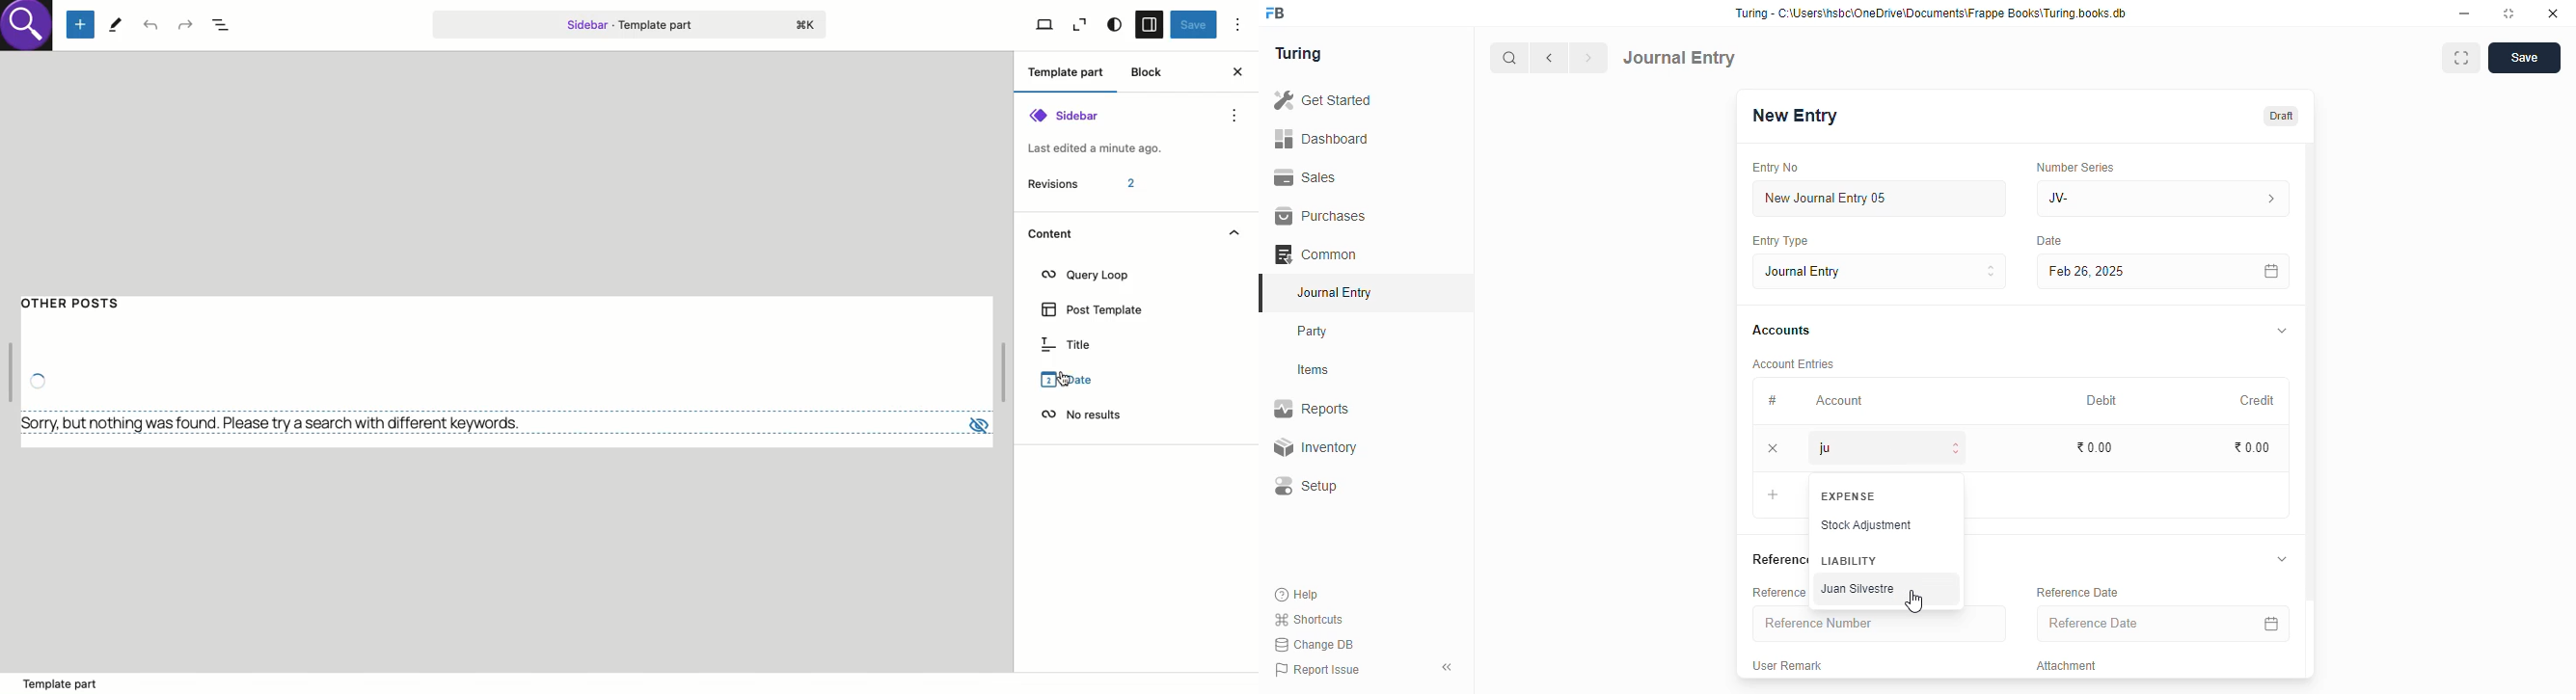  Describe the element at coordinates (2067, 666) in the screenshot. I see `attachment` at that location.